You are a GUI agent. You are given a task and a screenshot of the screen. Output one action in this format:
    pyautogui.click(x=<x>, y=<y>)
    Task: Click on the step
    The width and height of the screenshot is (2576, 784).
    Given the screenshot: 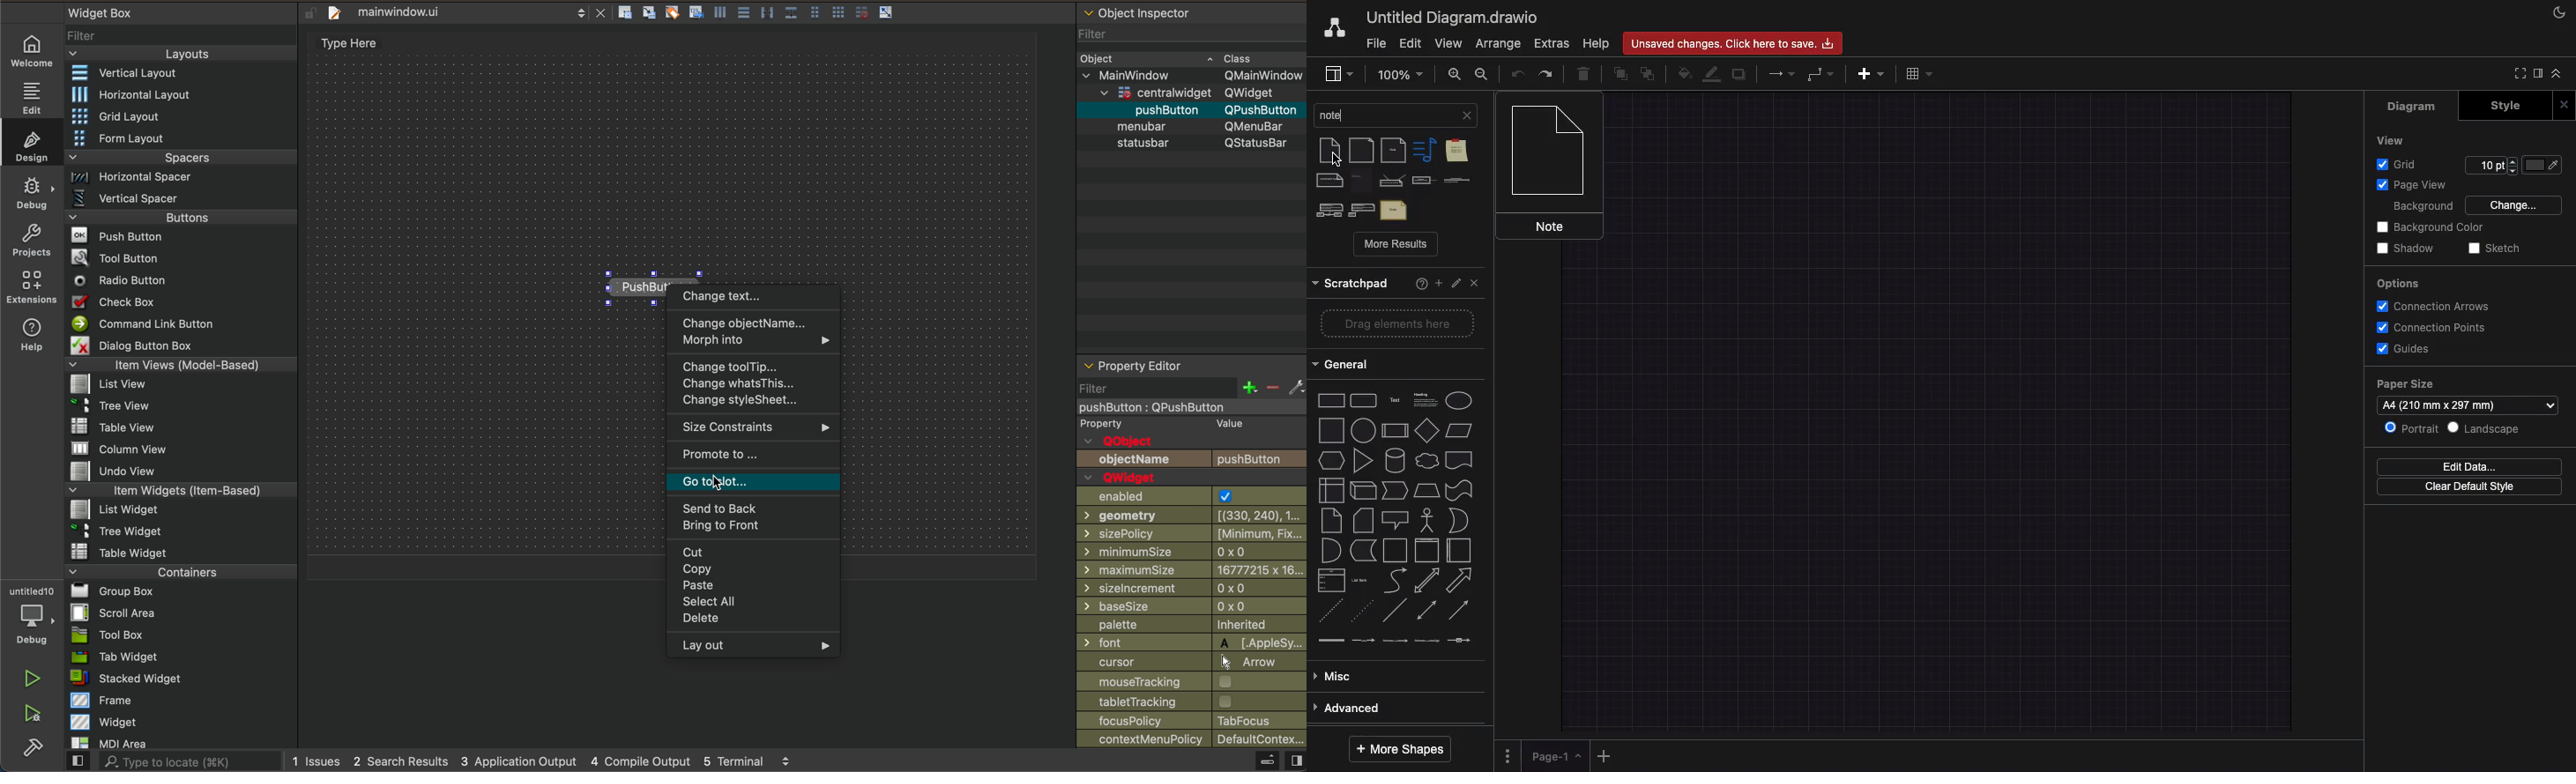 What is the action you would take?
    pyautogui.click(x=1396, y=491)
    